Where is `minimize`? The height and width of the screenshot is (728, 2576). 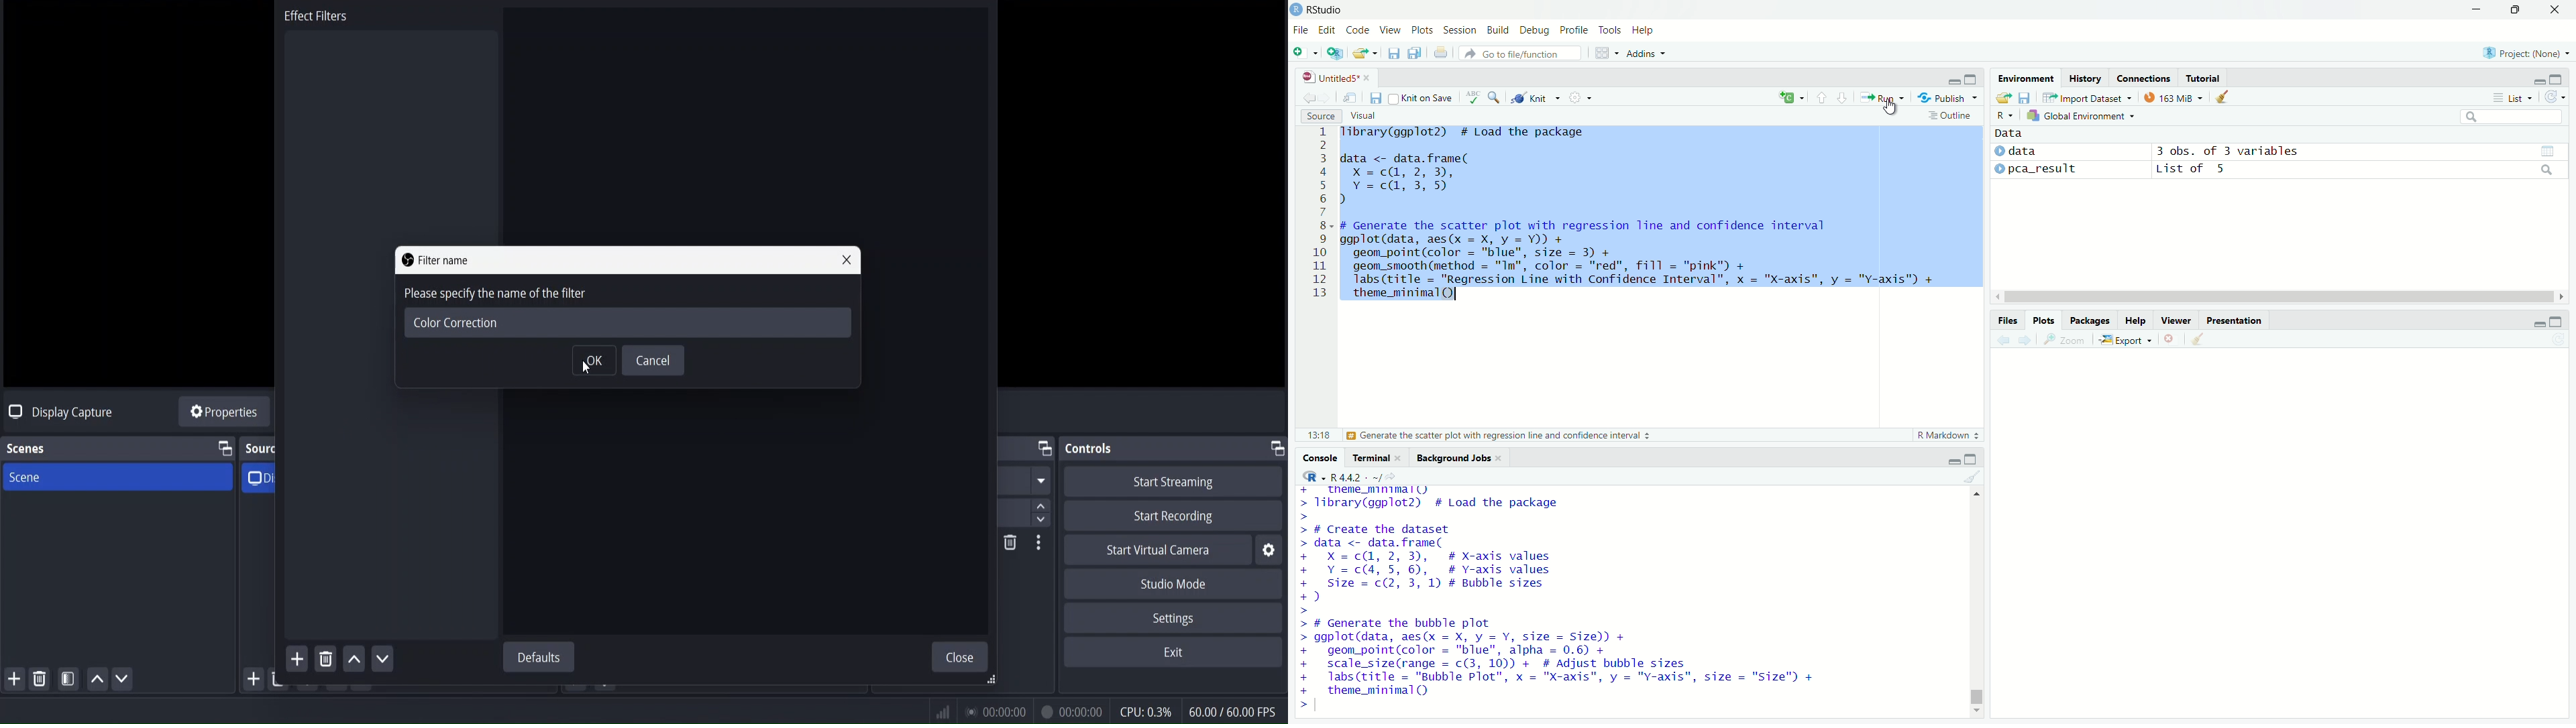 minimize is located at coordinates (1954, 81).